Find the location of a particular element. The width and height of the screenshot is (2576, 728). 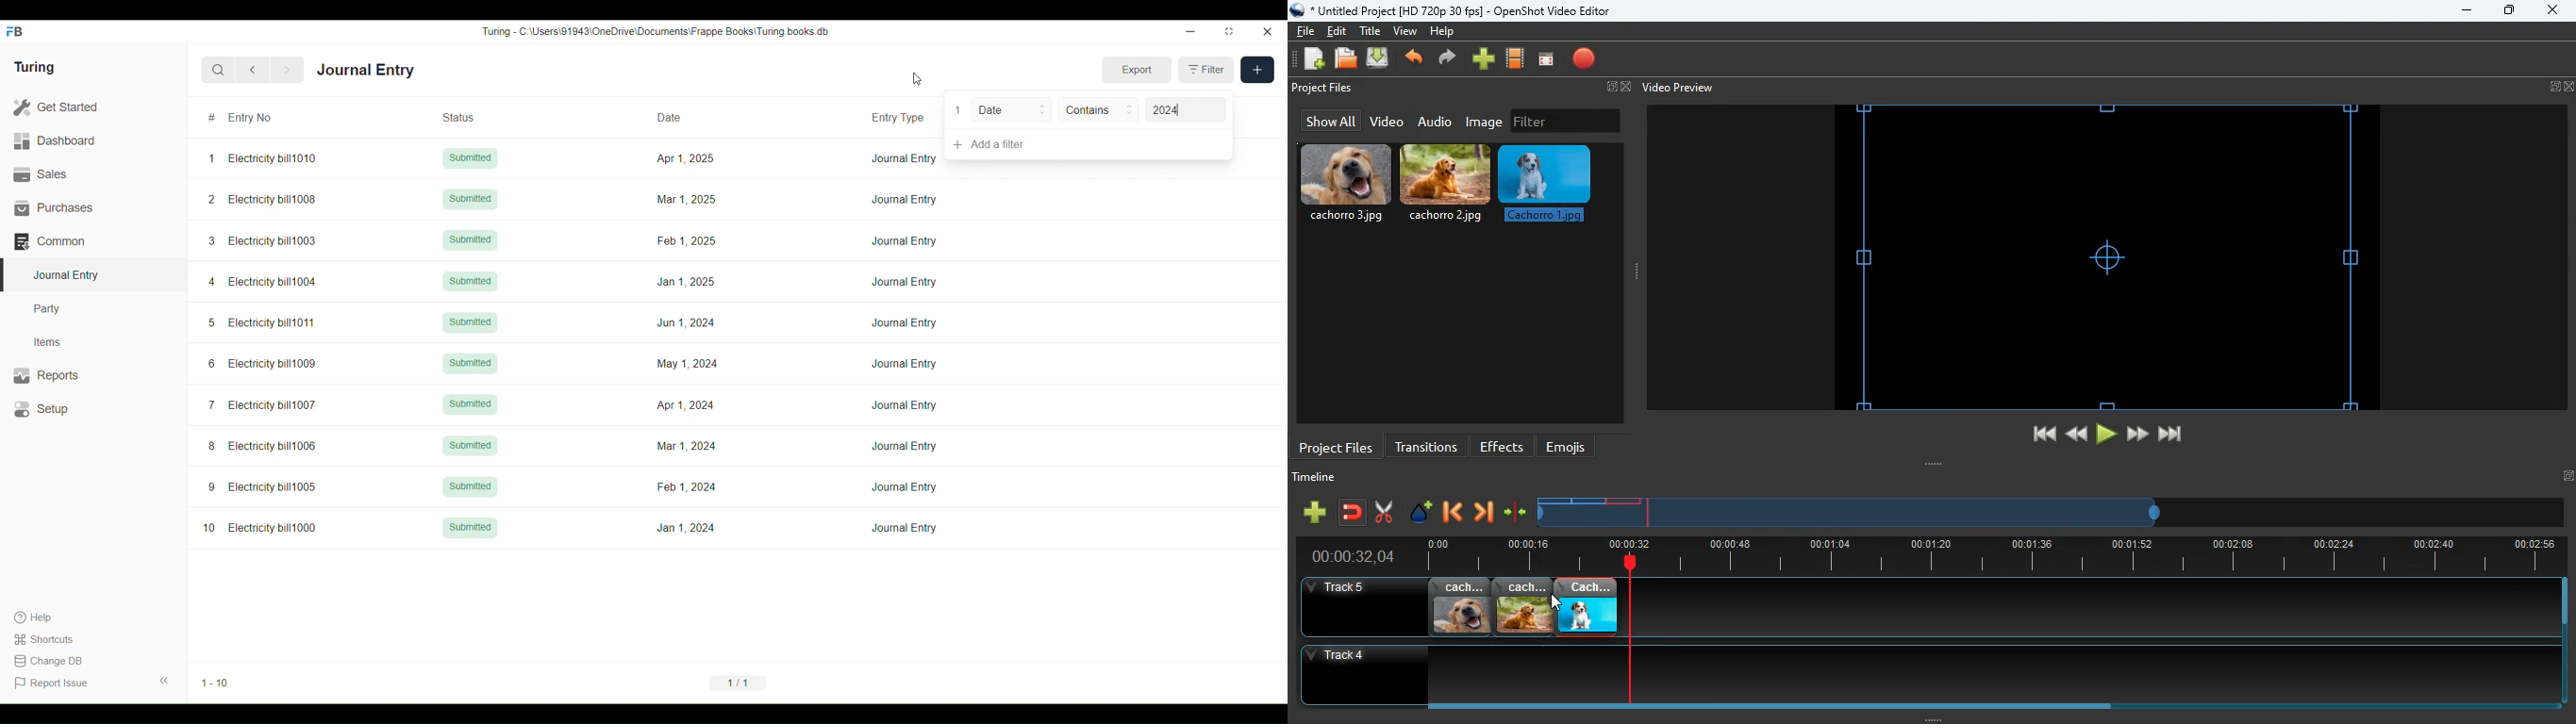

Apr 1, 2025 is located at coordinates (685, 158).